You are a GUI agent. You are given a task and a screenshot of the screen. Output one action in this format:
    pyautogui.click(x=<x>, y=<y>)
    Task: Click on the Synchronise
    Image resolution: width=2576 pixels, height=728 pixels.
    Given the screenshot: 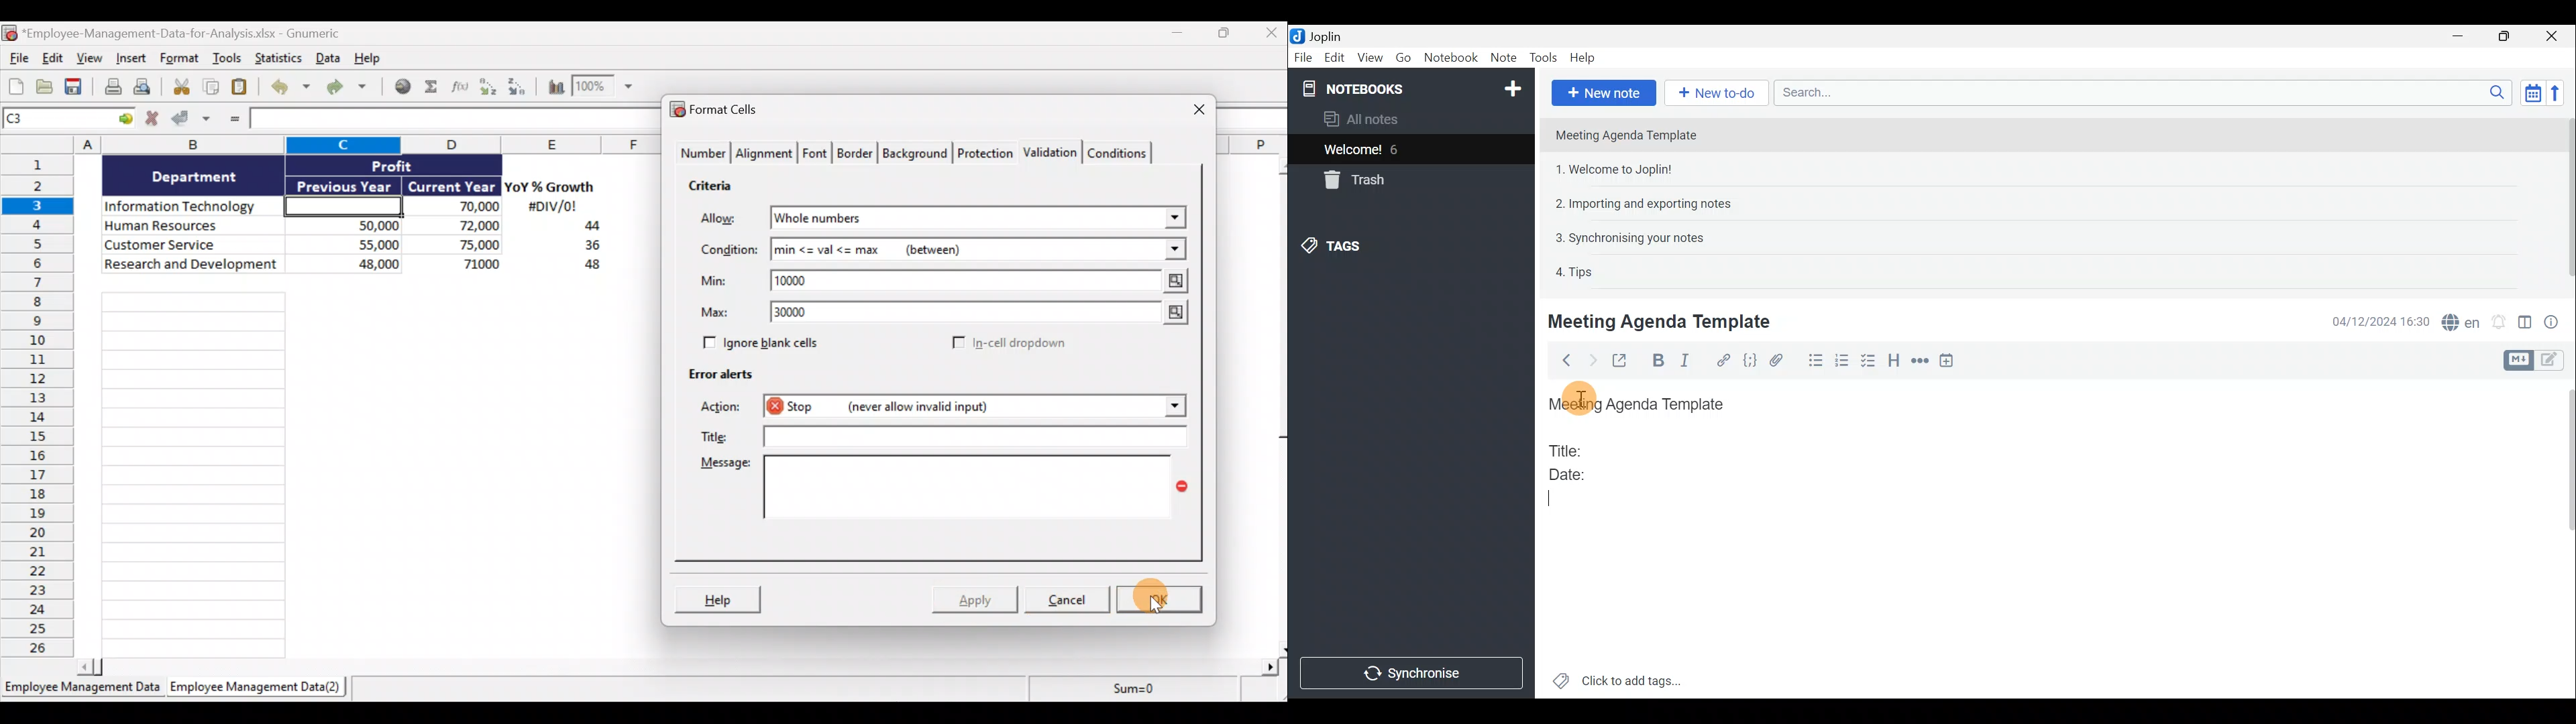 What is the action you would take?
    pyautogui.click(x=1411, y=672)
    